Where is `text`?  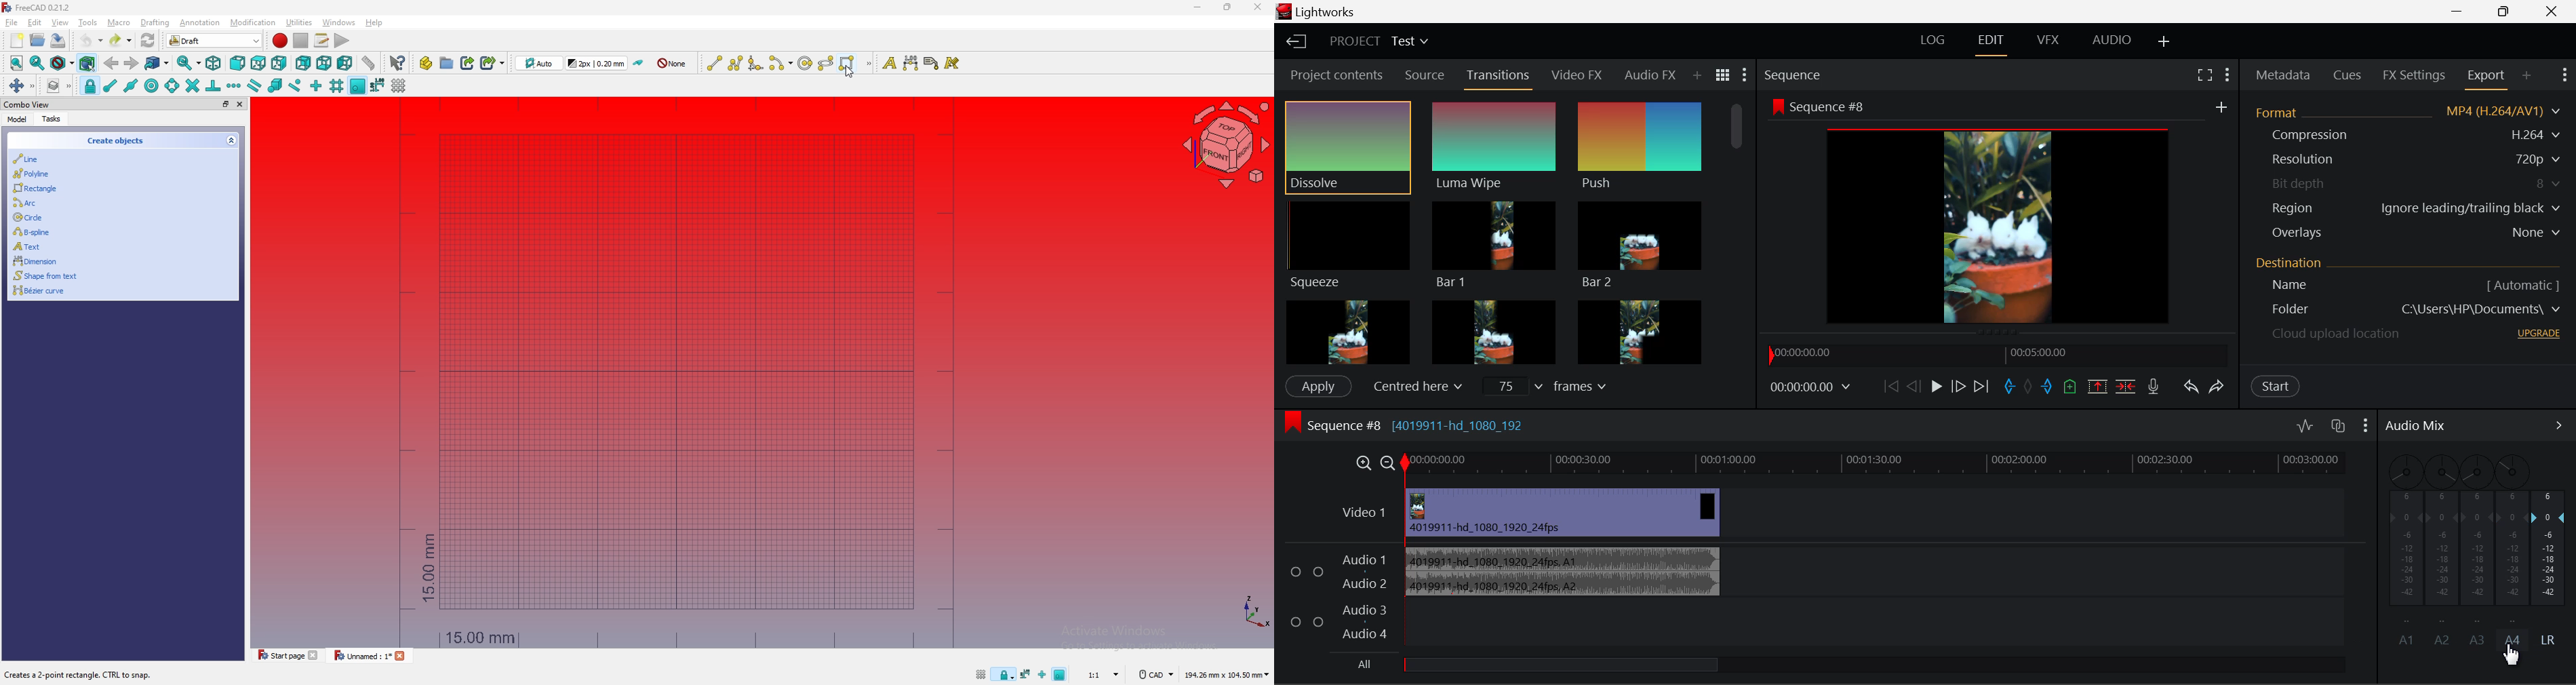
text is located at coordinates (889, 63).